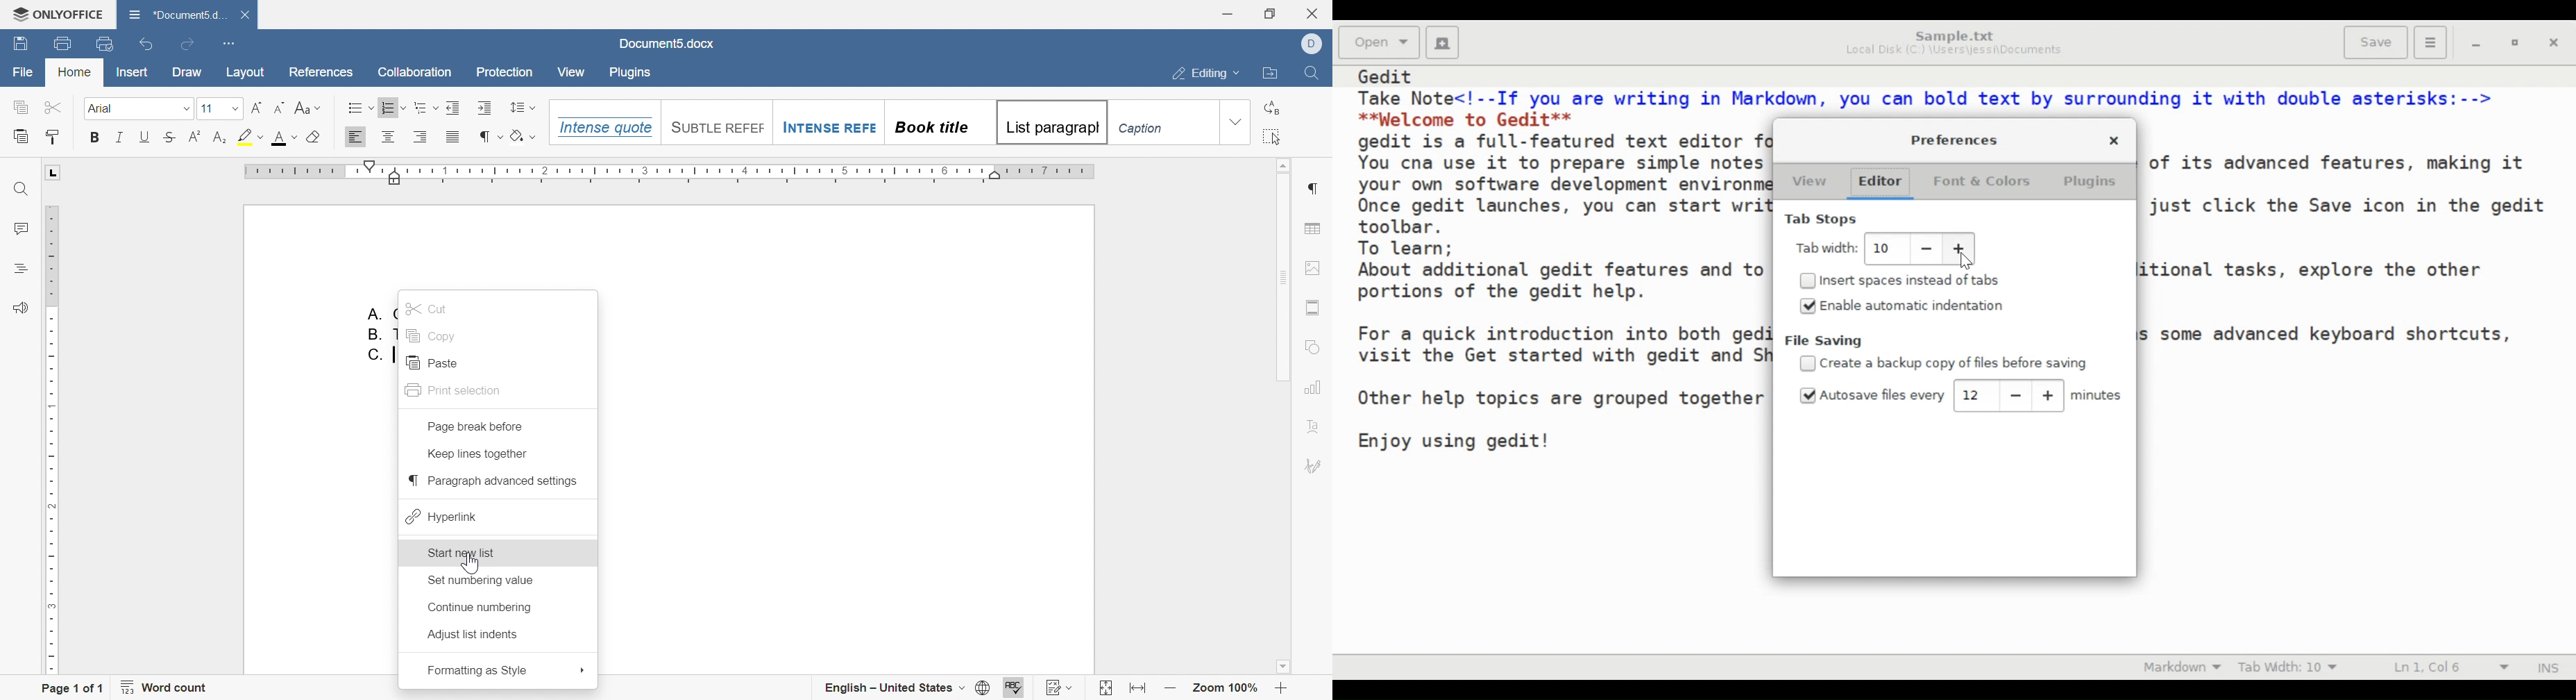 The image size is (2576, 700). Describe the element at coordinates (2446, 668) in the screenshot. I see `Ln 1,  Col 6` at that location.